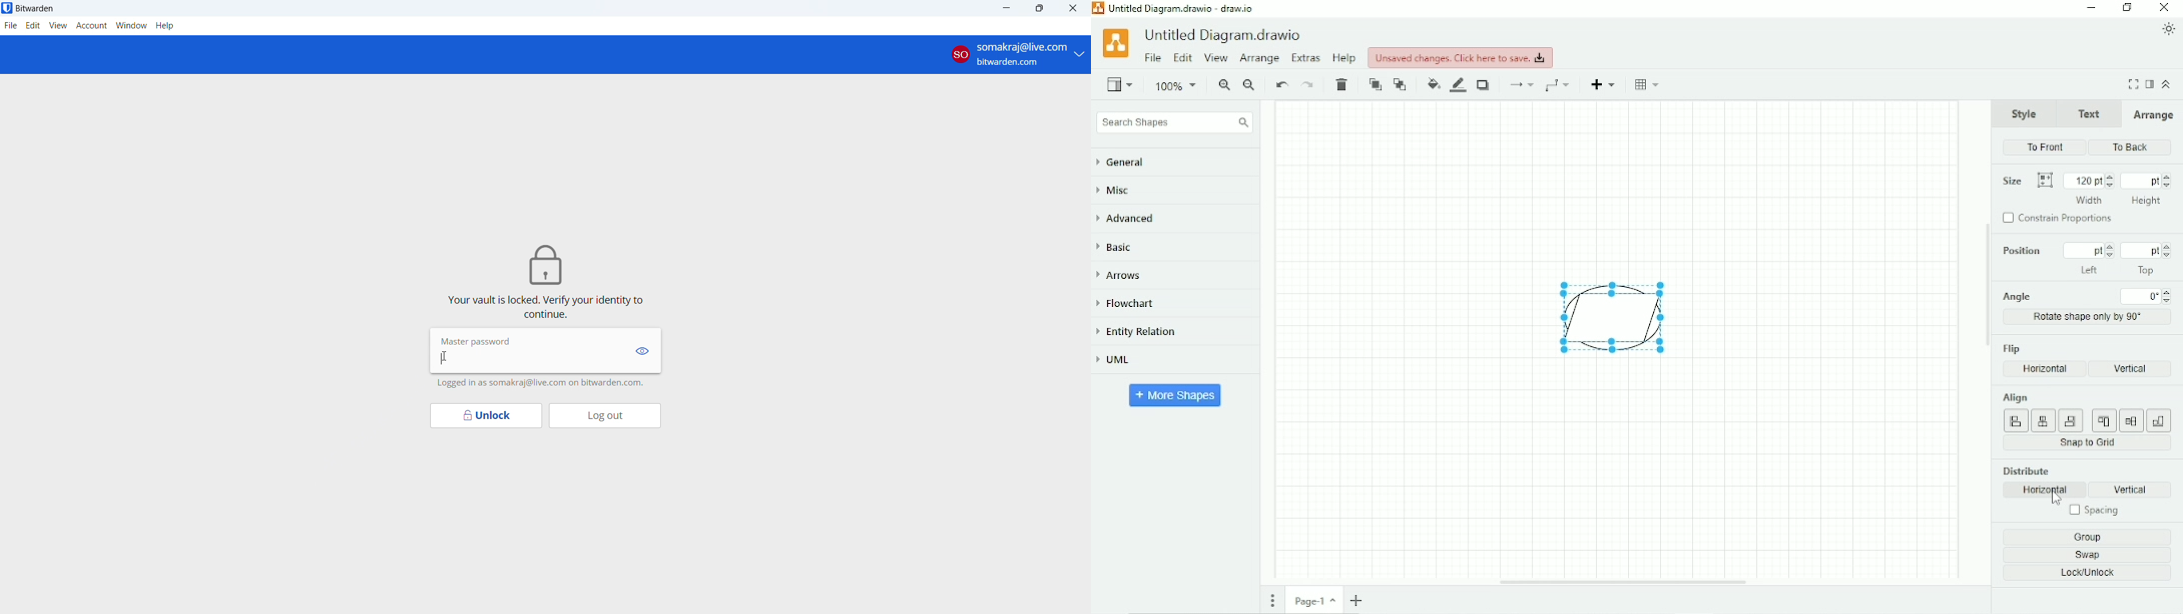 Image resolution: width=2184 pixels, height=616 pixels. Describe the element at coordinates (1520, 85) in the screenshot. I see `Connection` at that location.